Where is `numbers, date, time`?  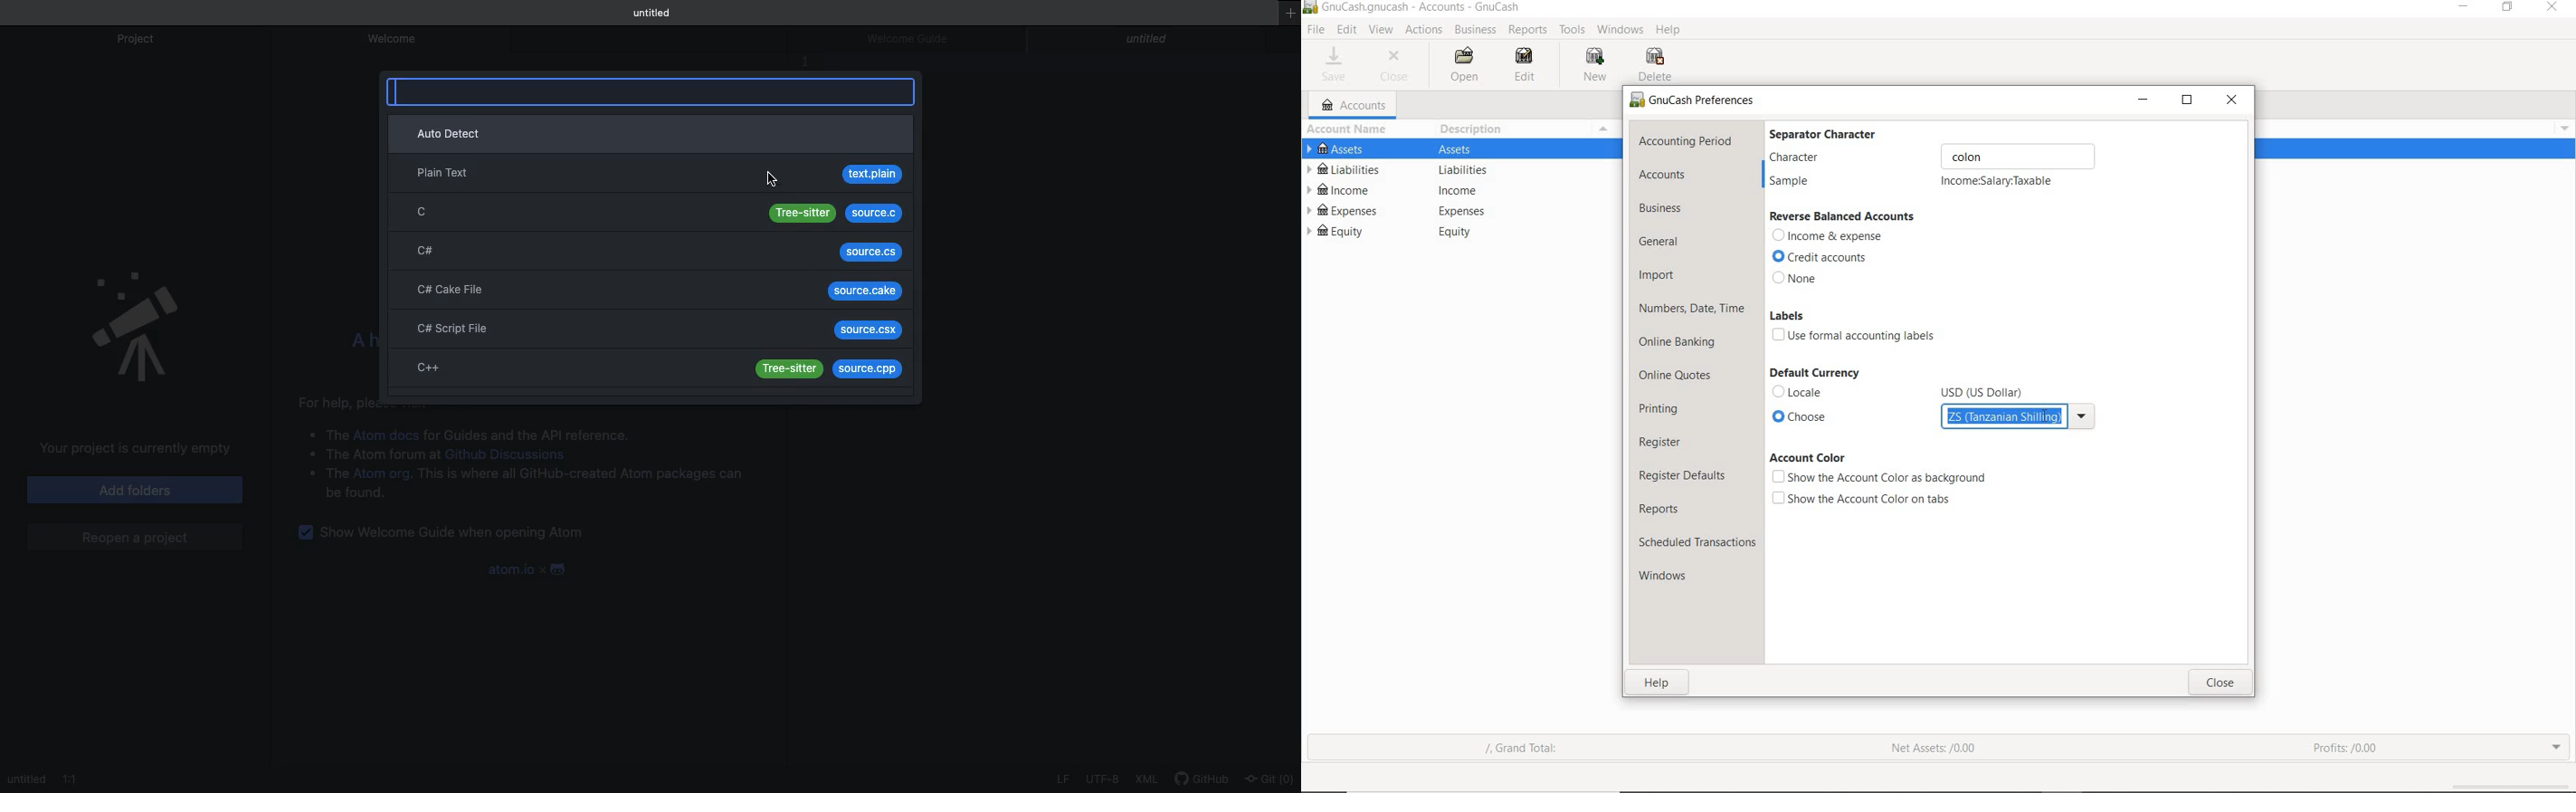 numbers, date, time is located at coordinates (1692, 310).